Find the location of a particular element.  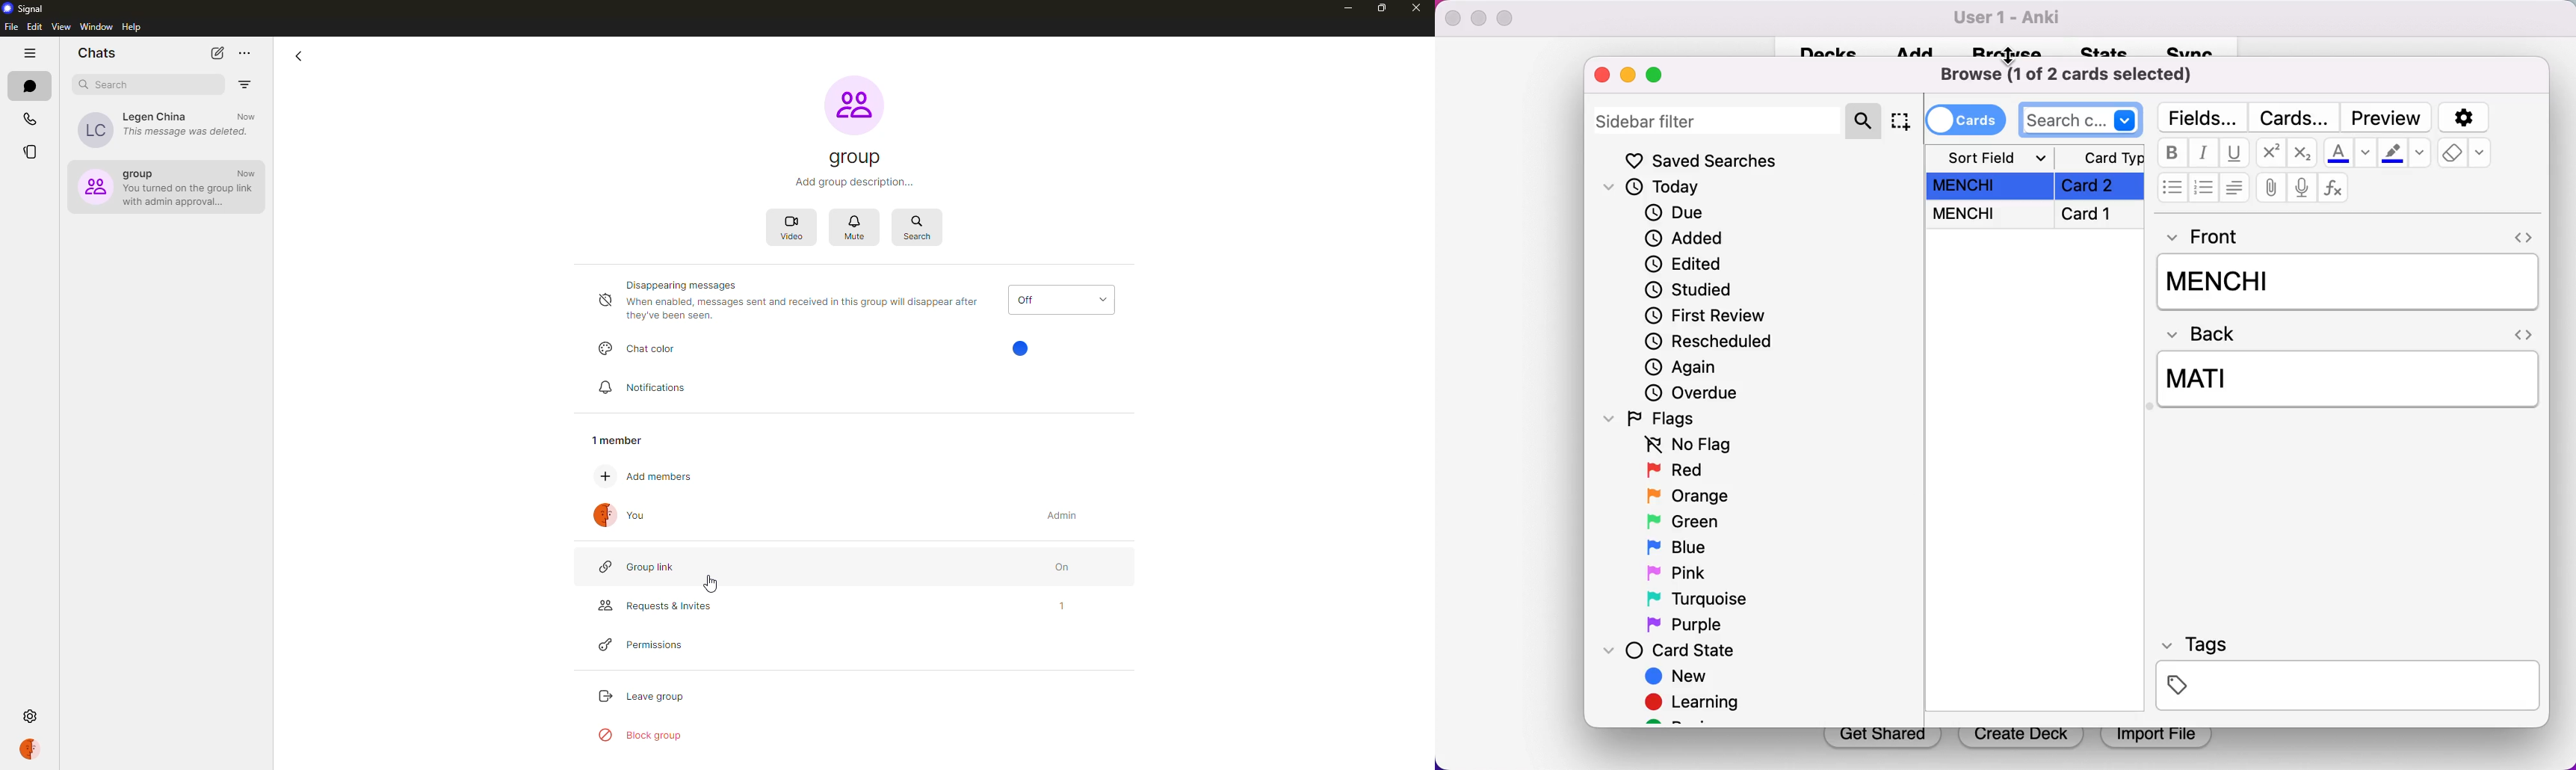

go back or go next is located at coordinates (2522, 235).